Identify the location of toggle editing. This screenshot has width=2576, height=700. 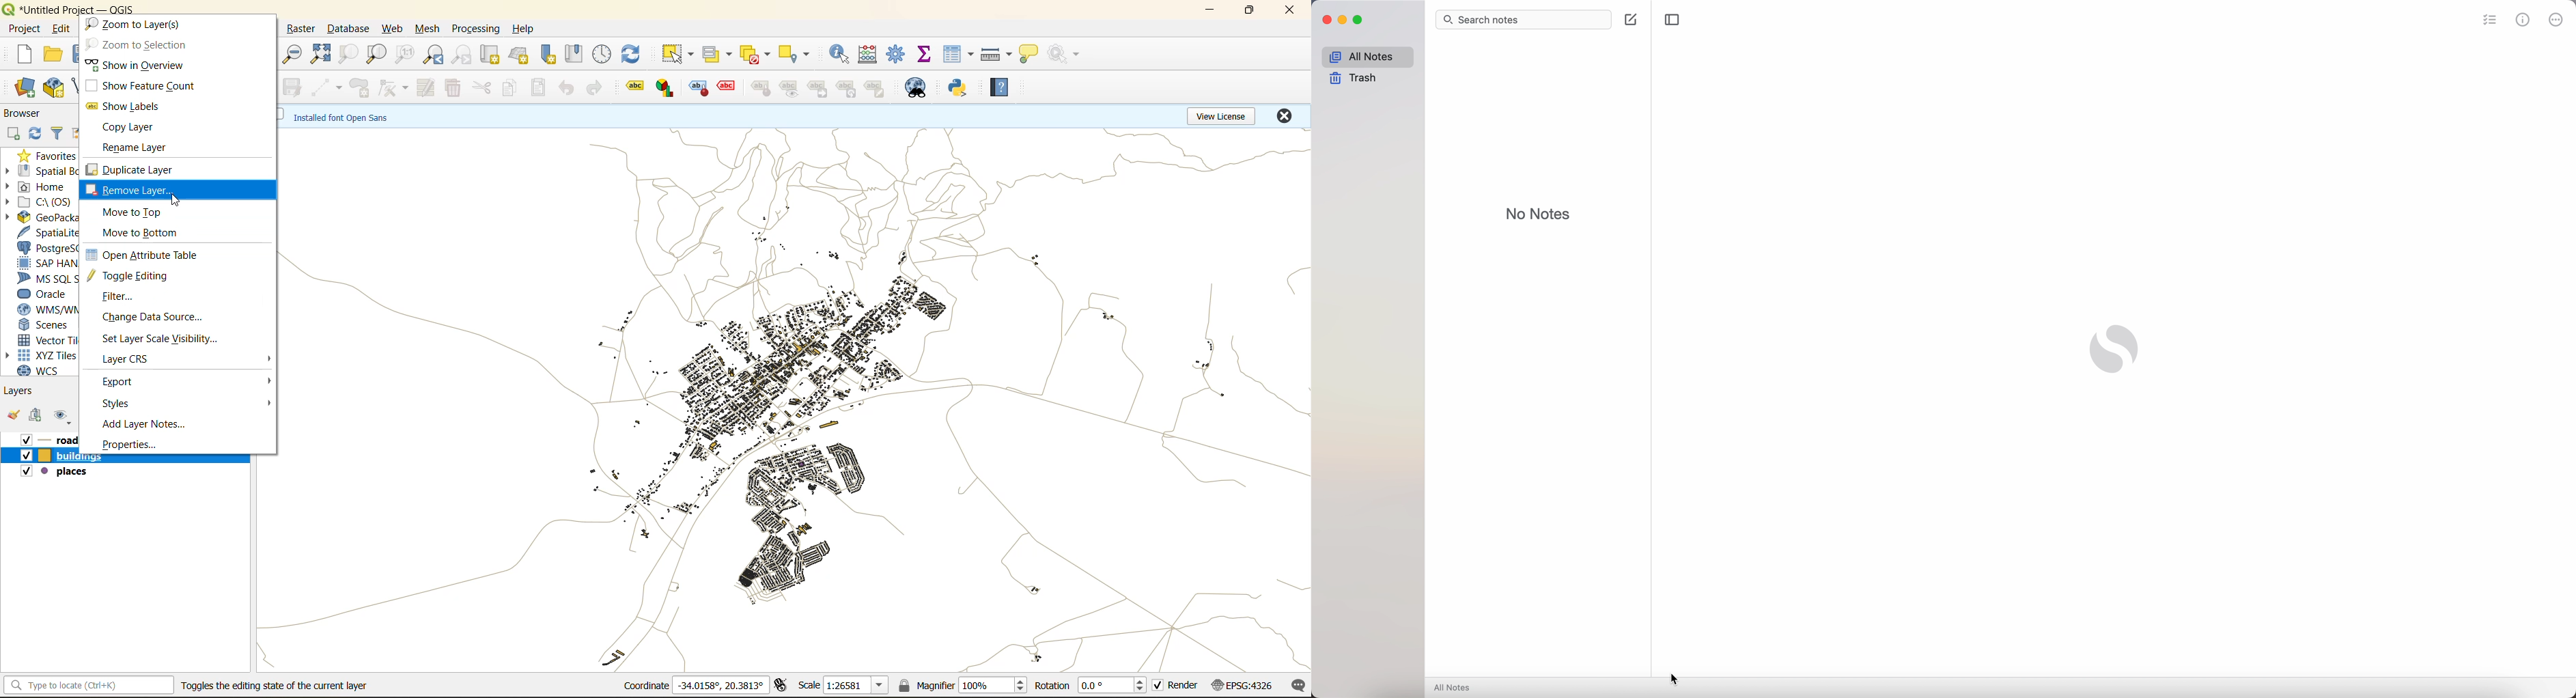
(141, 276).